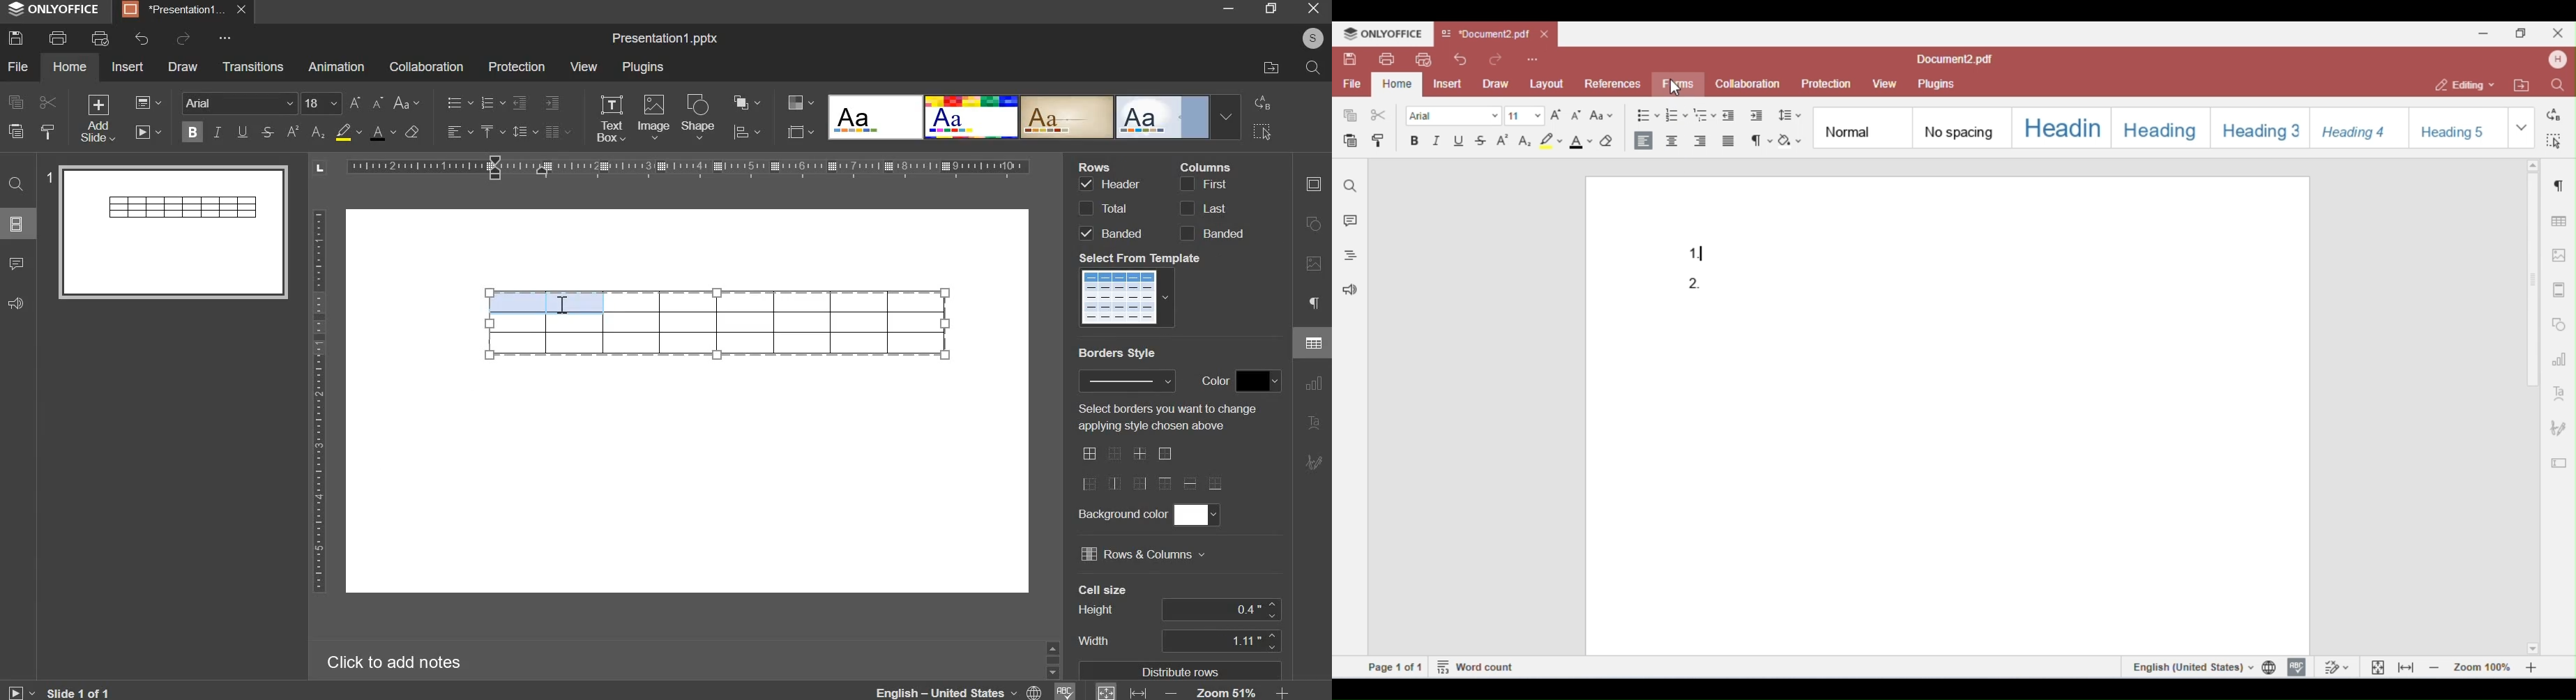  What do you see at coordinates (644, 67) in the screenshot?
I see `plugins` at bounding box center [644, 67].